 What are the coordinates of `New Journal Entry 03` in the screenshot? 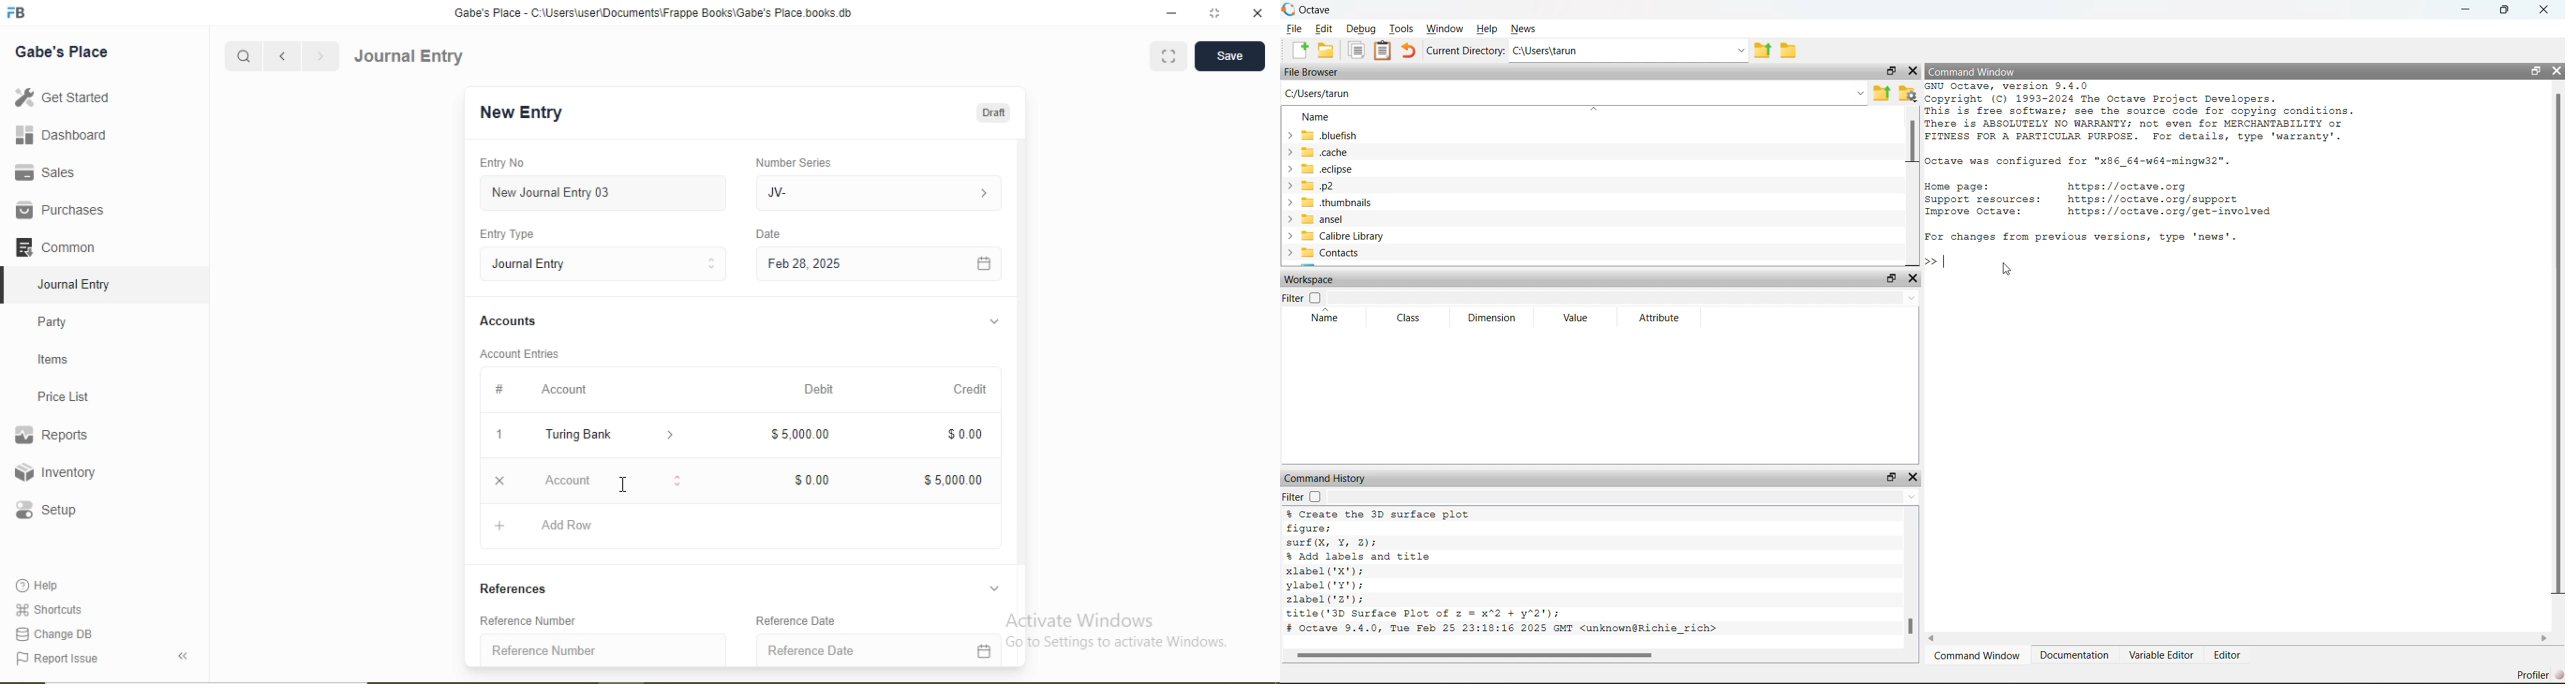 It's located at (552, 193).